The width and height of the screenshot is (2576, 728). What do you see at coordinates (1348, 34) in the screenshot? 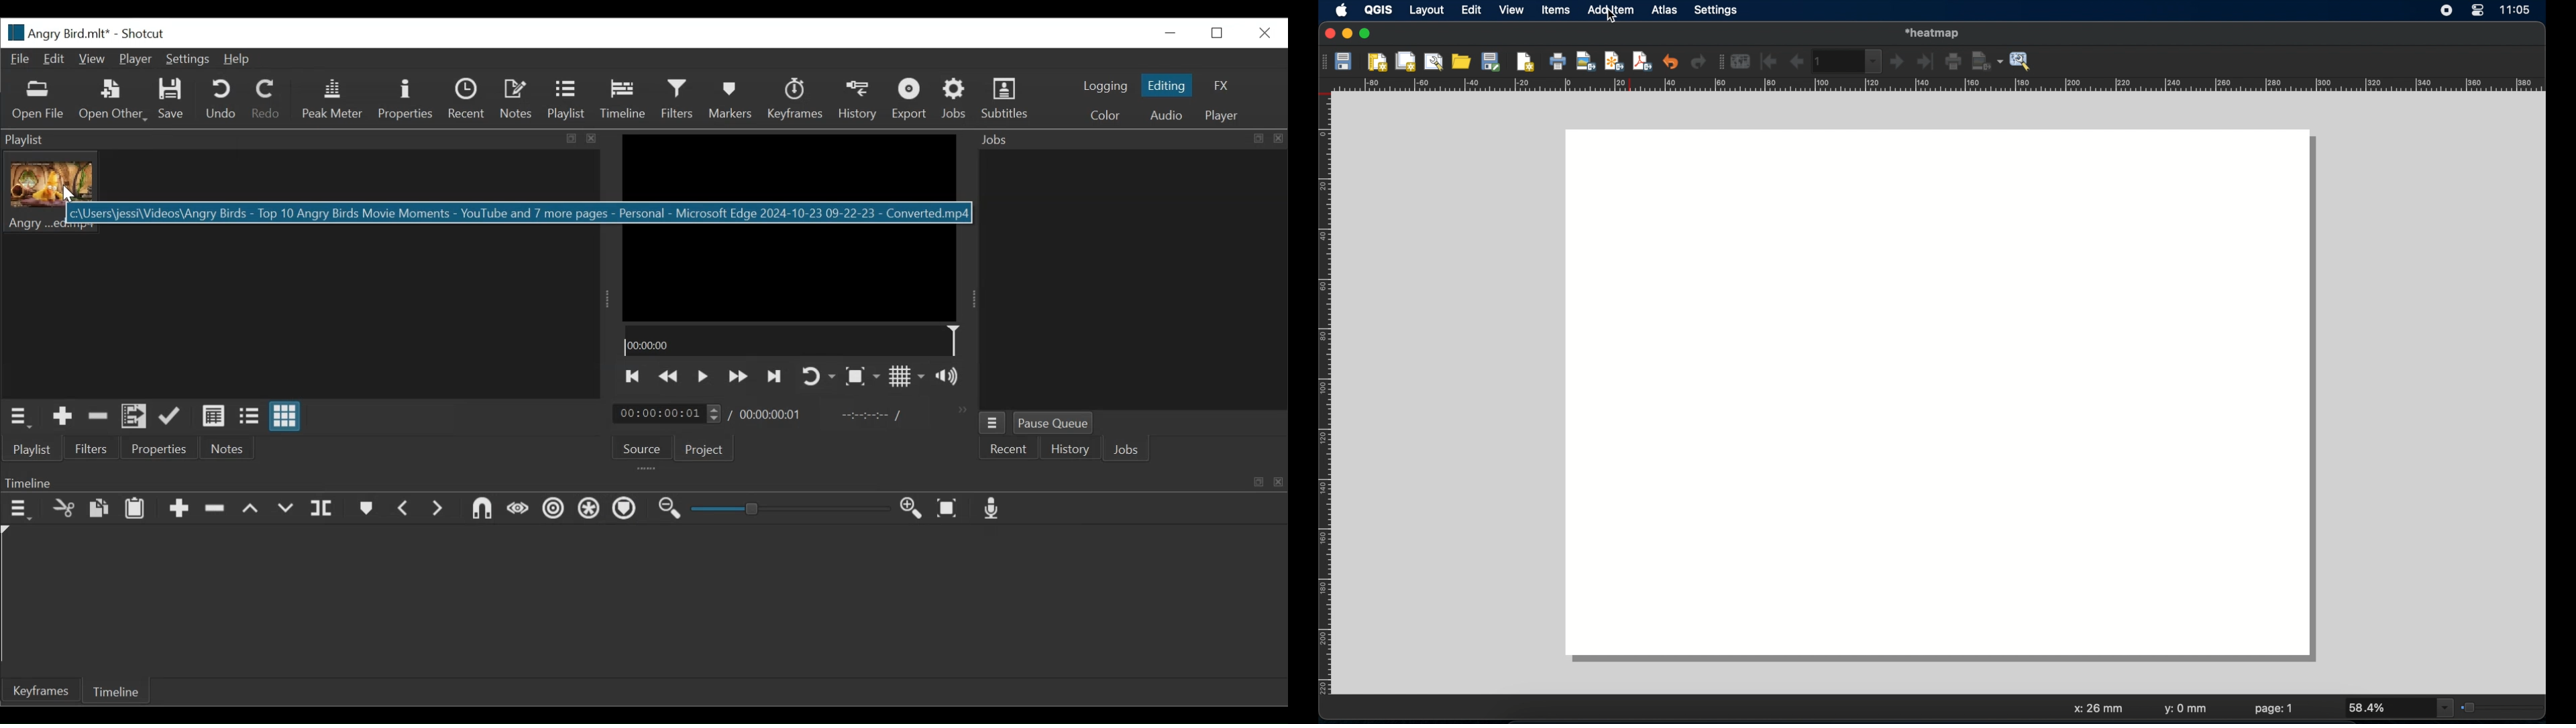
I see `minimize` at bounding box center [1348, 34].